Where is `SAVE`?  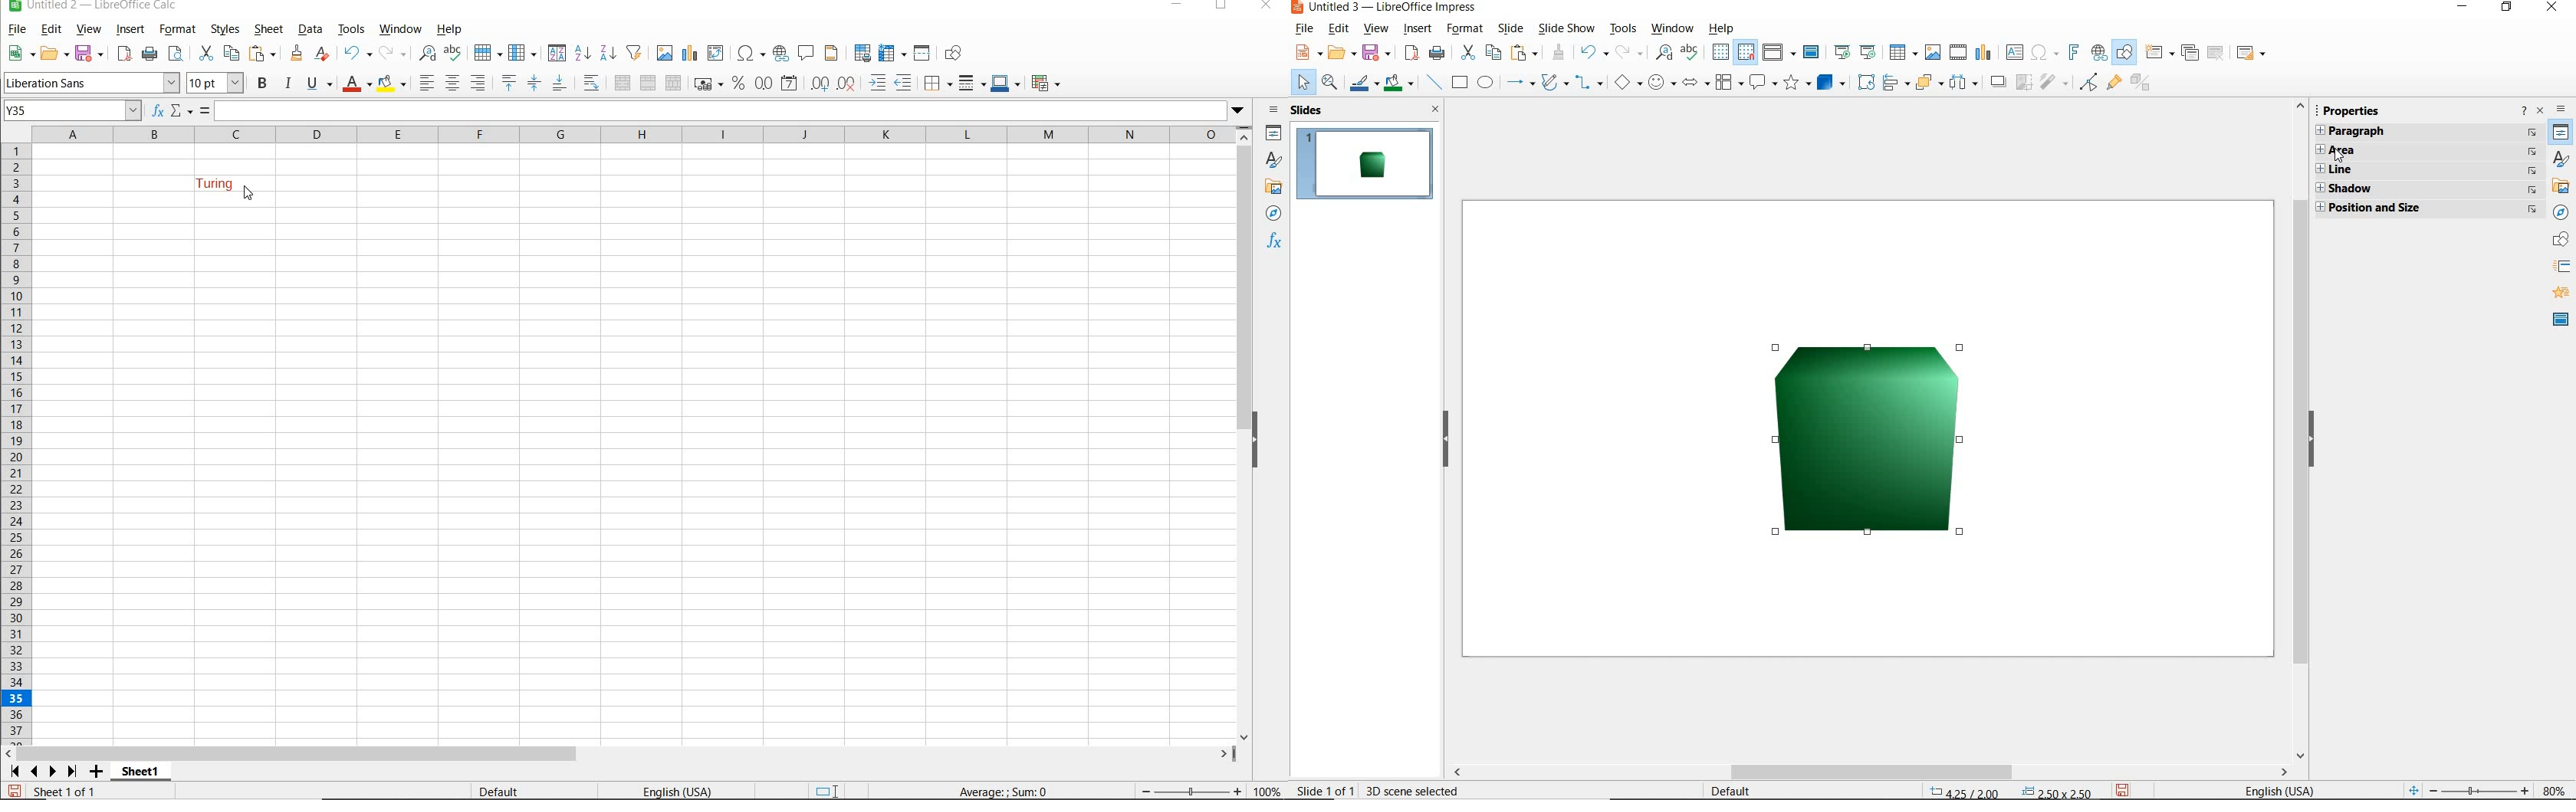
SAVE is located at coordinates (15, 791).